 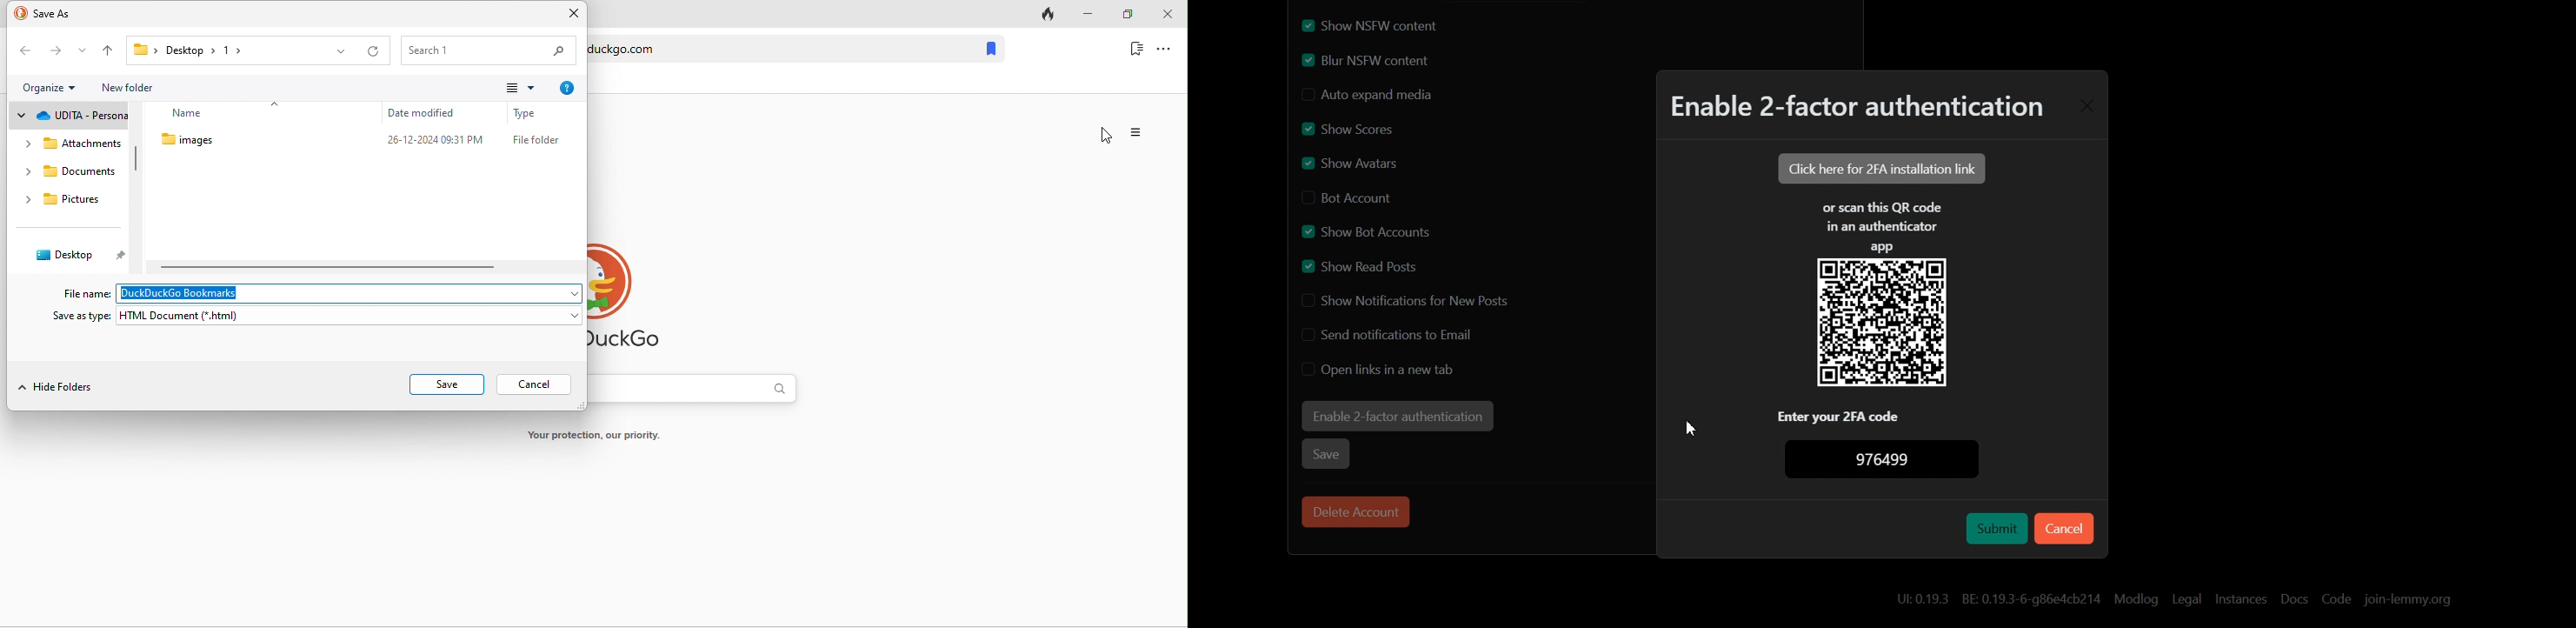 What do you see at coordinates (601, 437) in the screenshot?
I see `your protection, our priority.` at bounding box center [601, 437].